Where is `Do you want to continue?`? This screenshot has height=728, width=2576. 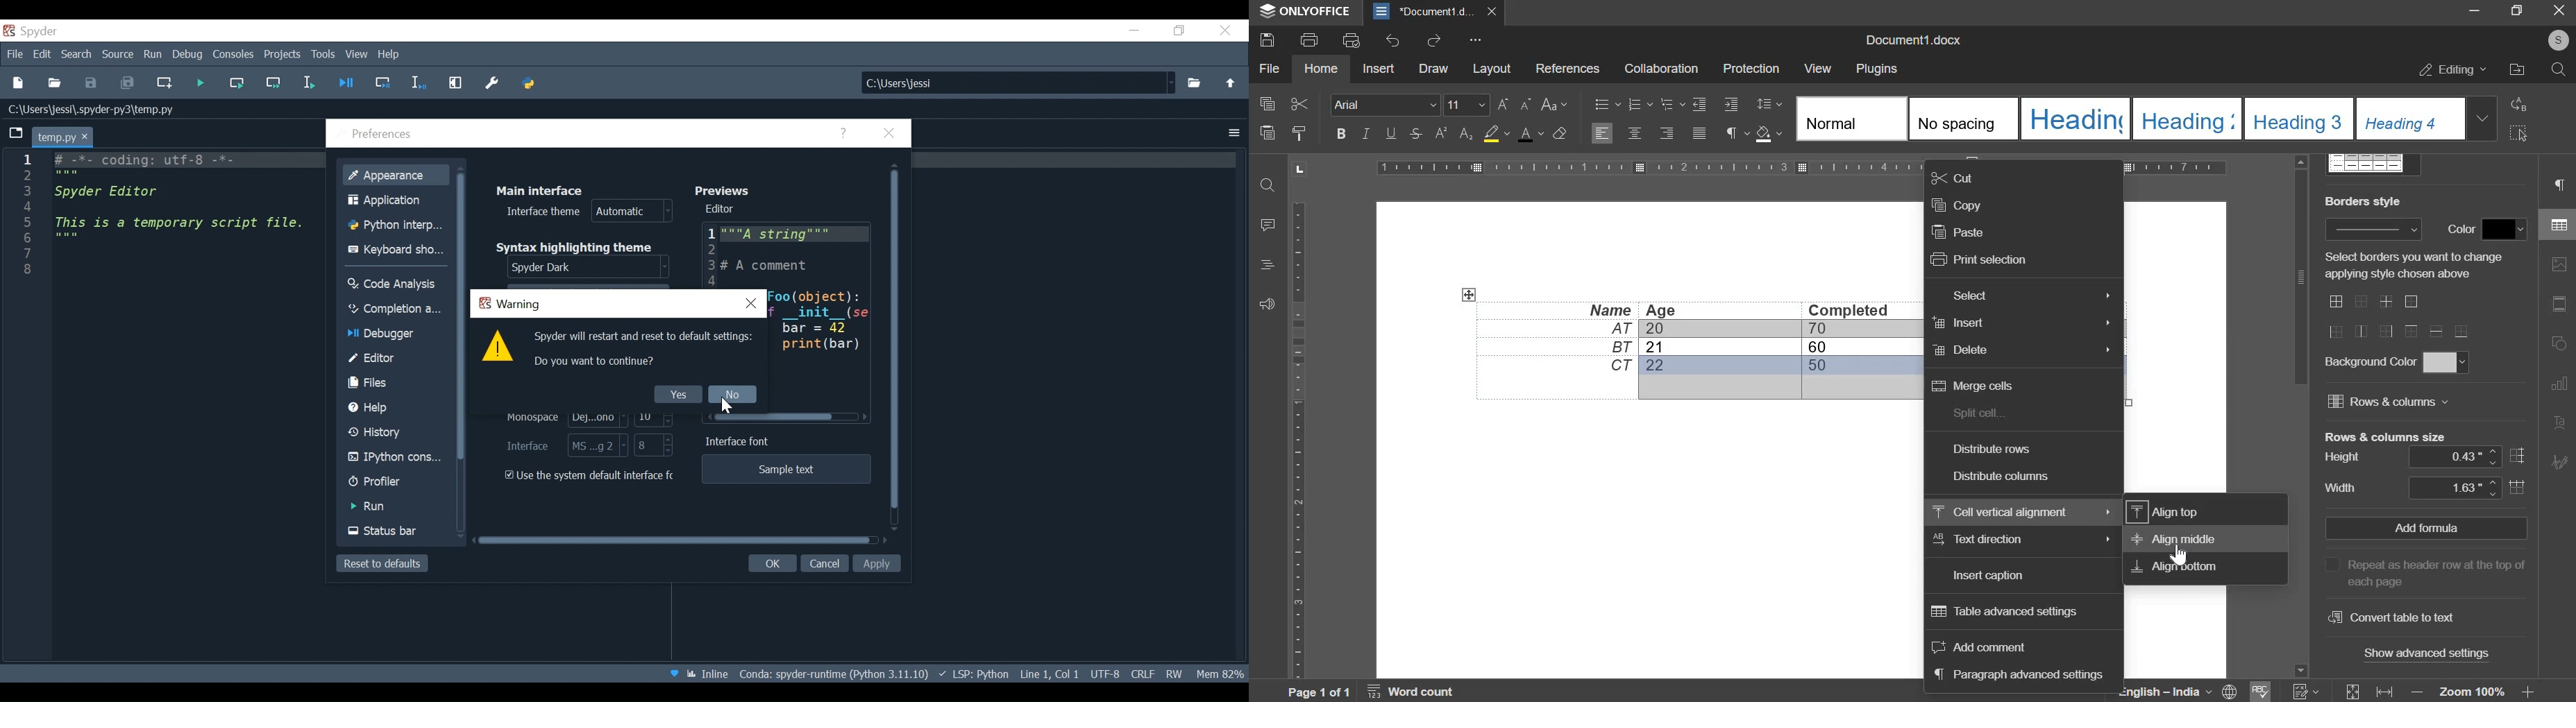
Do you want to continue? is located at coordinates (593, 361).